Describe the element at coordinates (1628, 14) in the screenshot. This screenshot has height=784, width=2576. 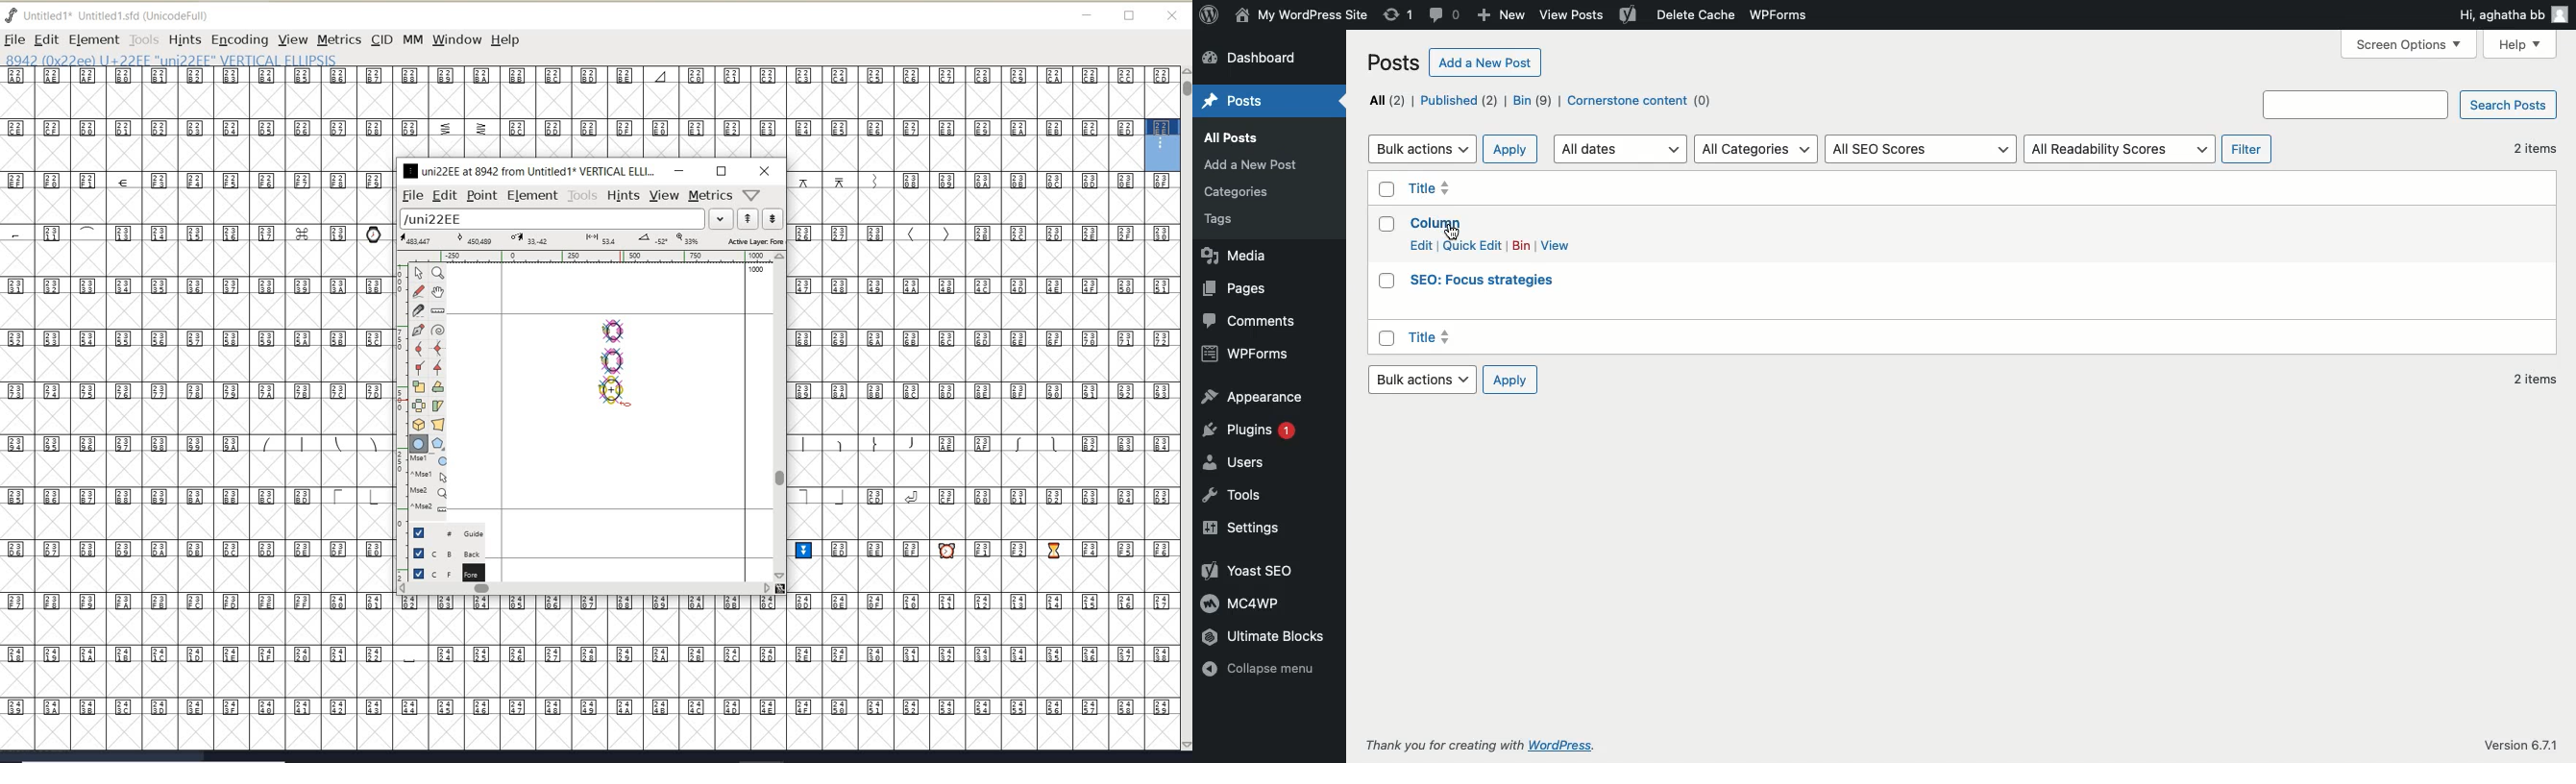
I see `yoast` at that location.